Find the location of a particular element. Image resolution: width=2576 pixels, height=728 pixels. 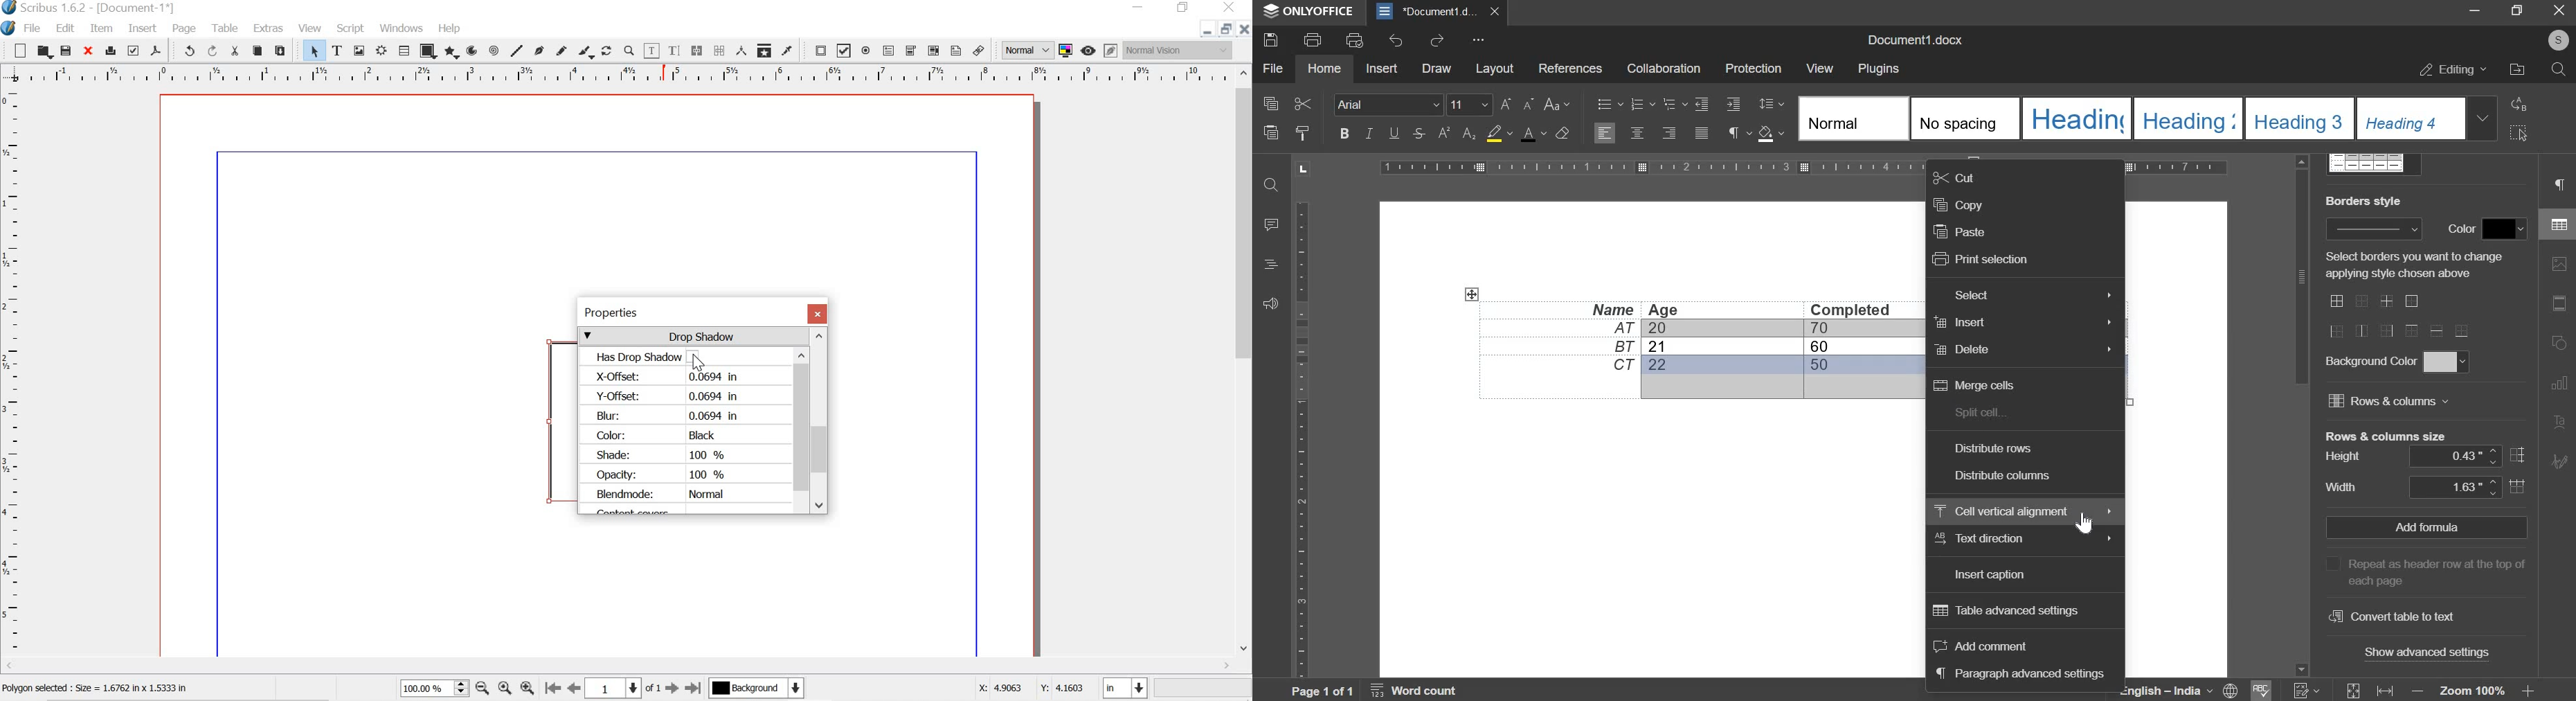

X: 4.9063 Y: 4.1603 is located at coordinates (1030, 685).